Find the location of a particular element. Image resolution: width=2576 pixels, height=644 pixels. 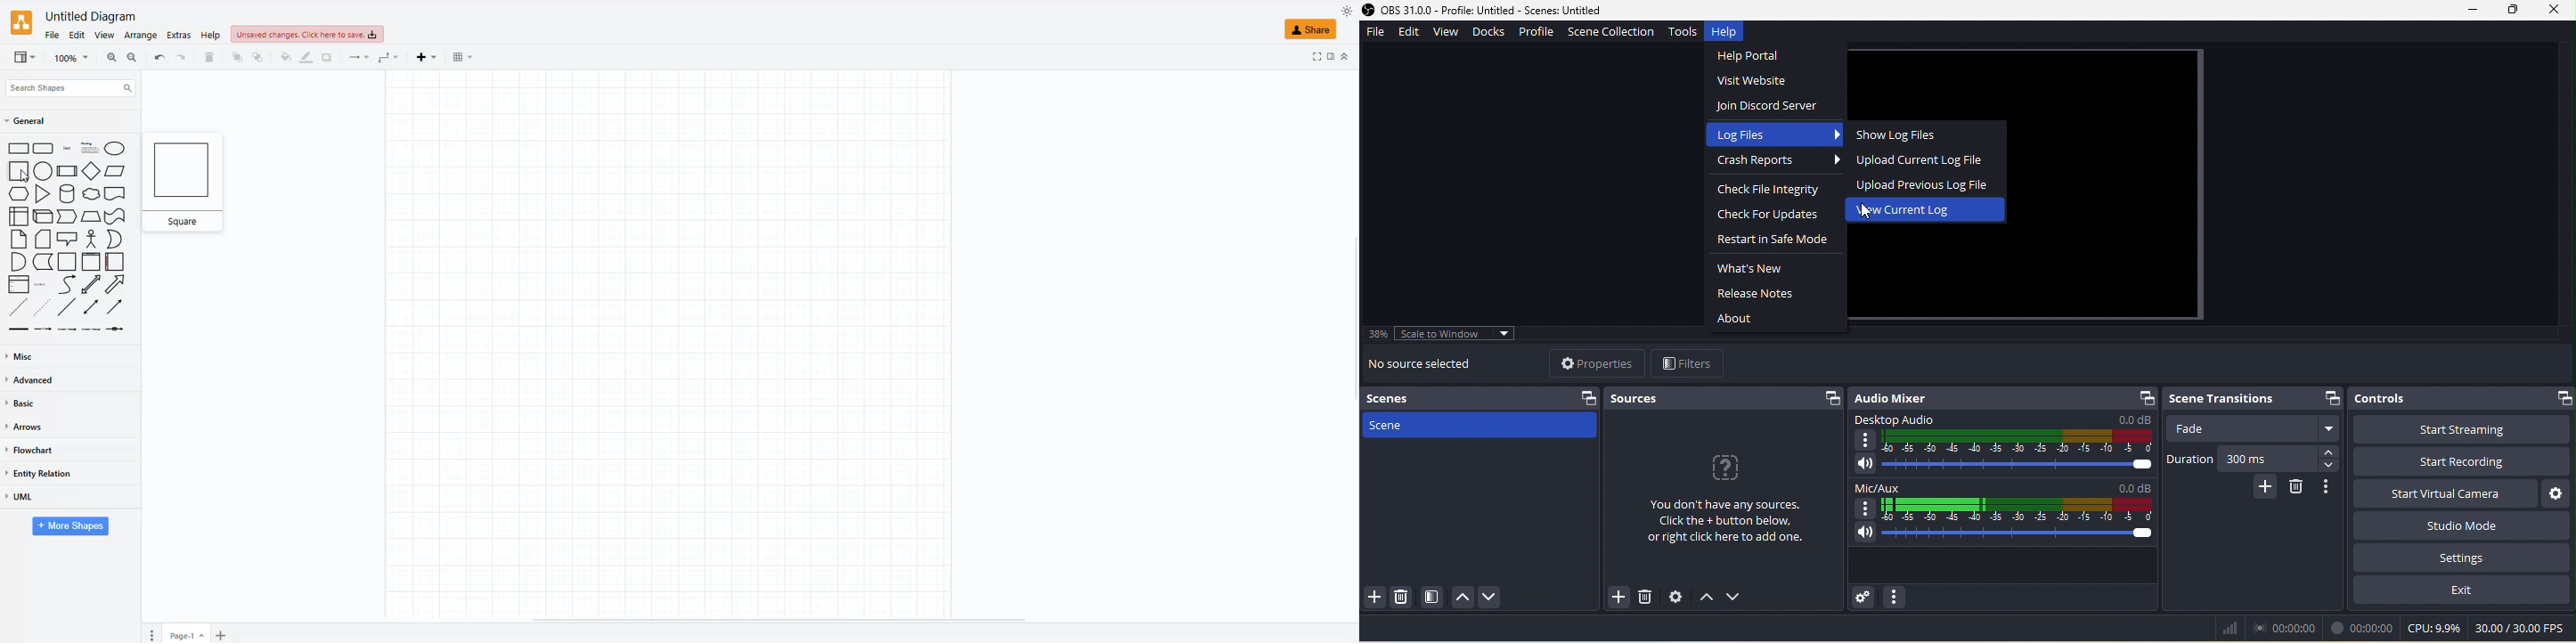

cursor is located at coordinates (23, 178).